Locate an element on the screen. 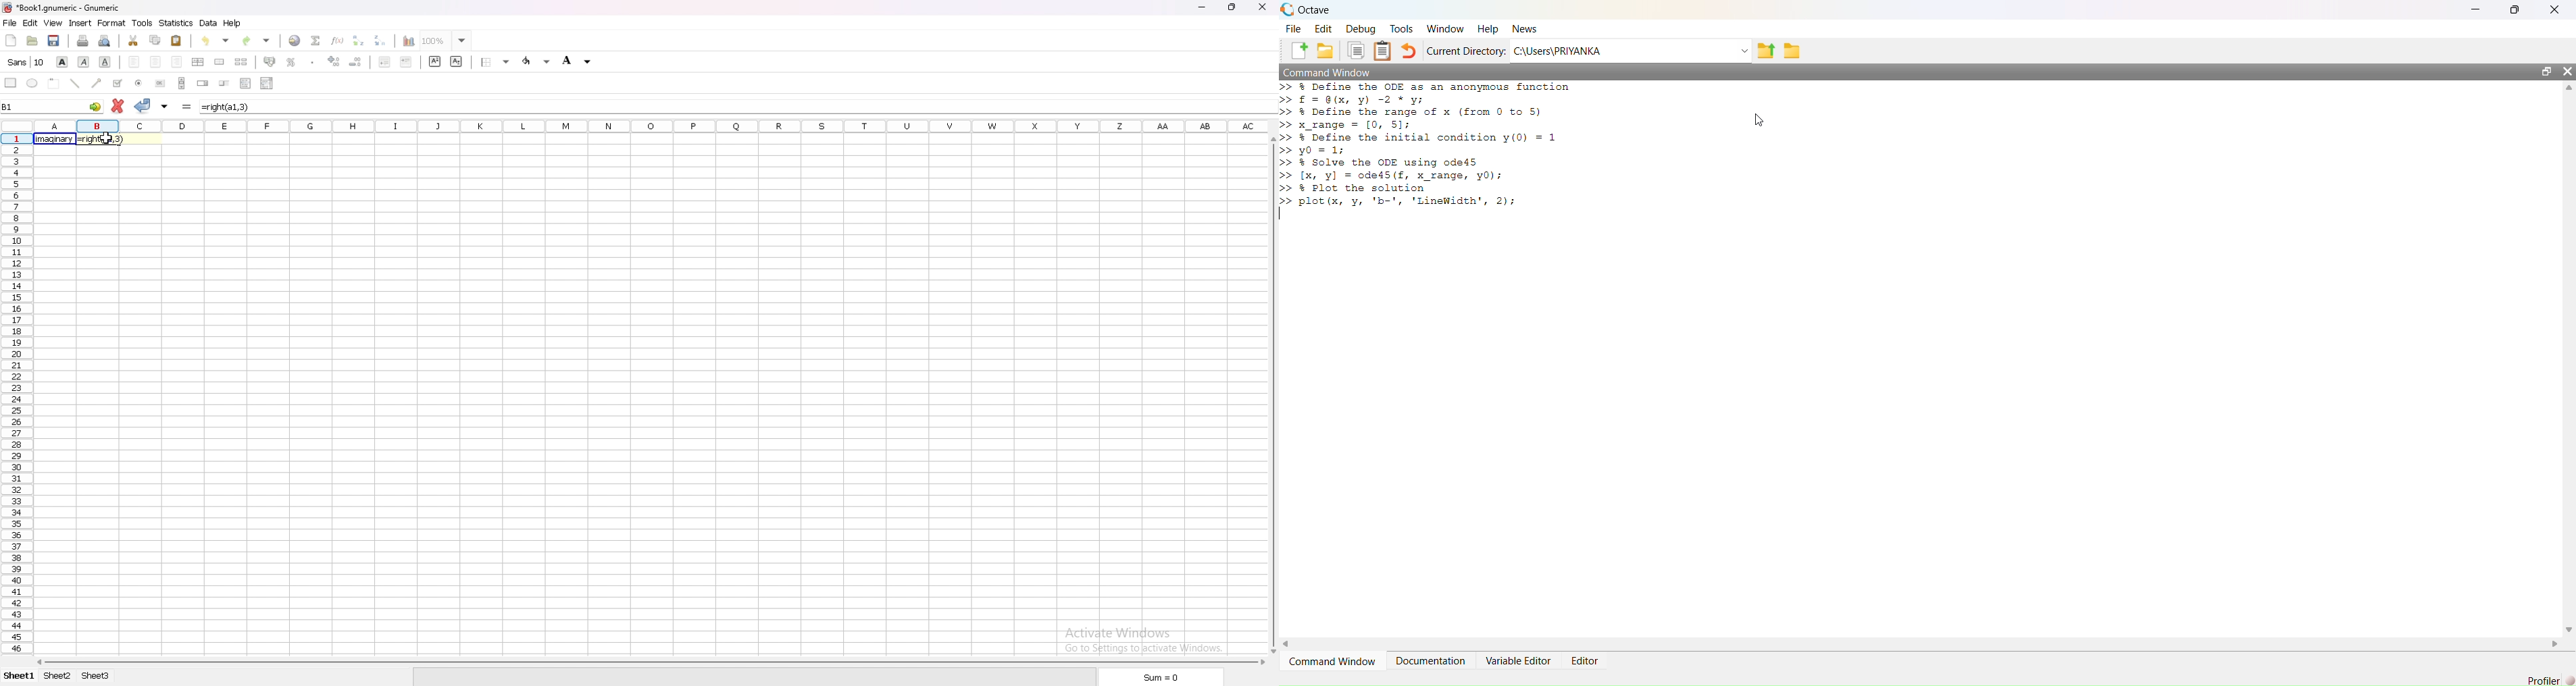 The image size is (2576, 700). Rows is located at coordinates (690, 127).